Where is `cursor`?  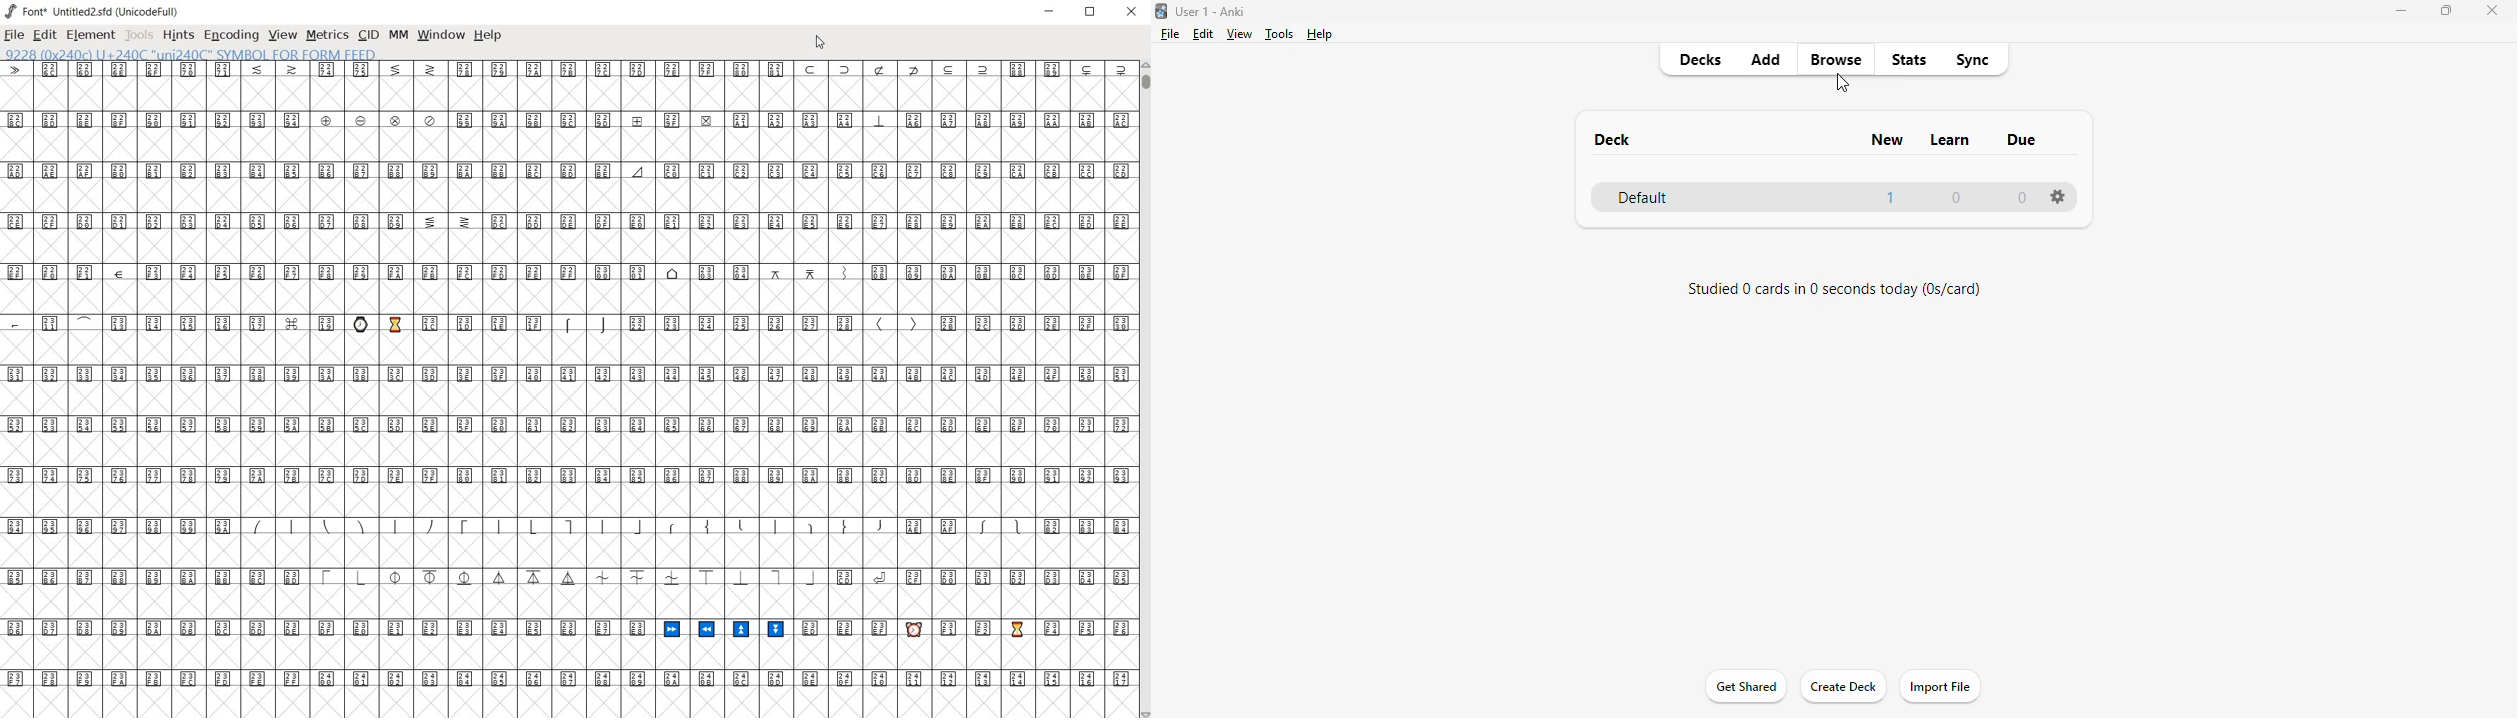 cursor is located at coordinates (820, 44).